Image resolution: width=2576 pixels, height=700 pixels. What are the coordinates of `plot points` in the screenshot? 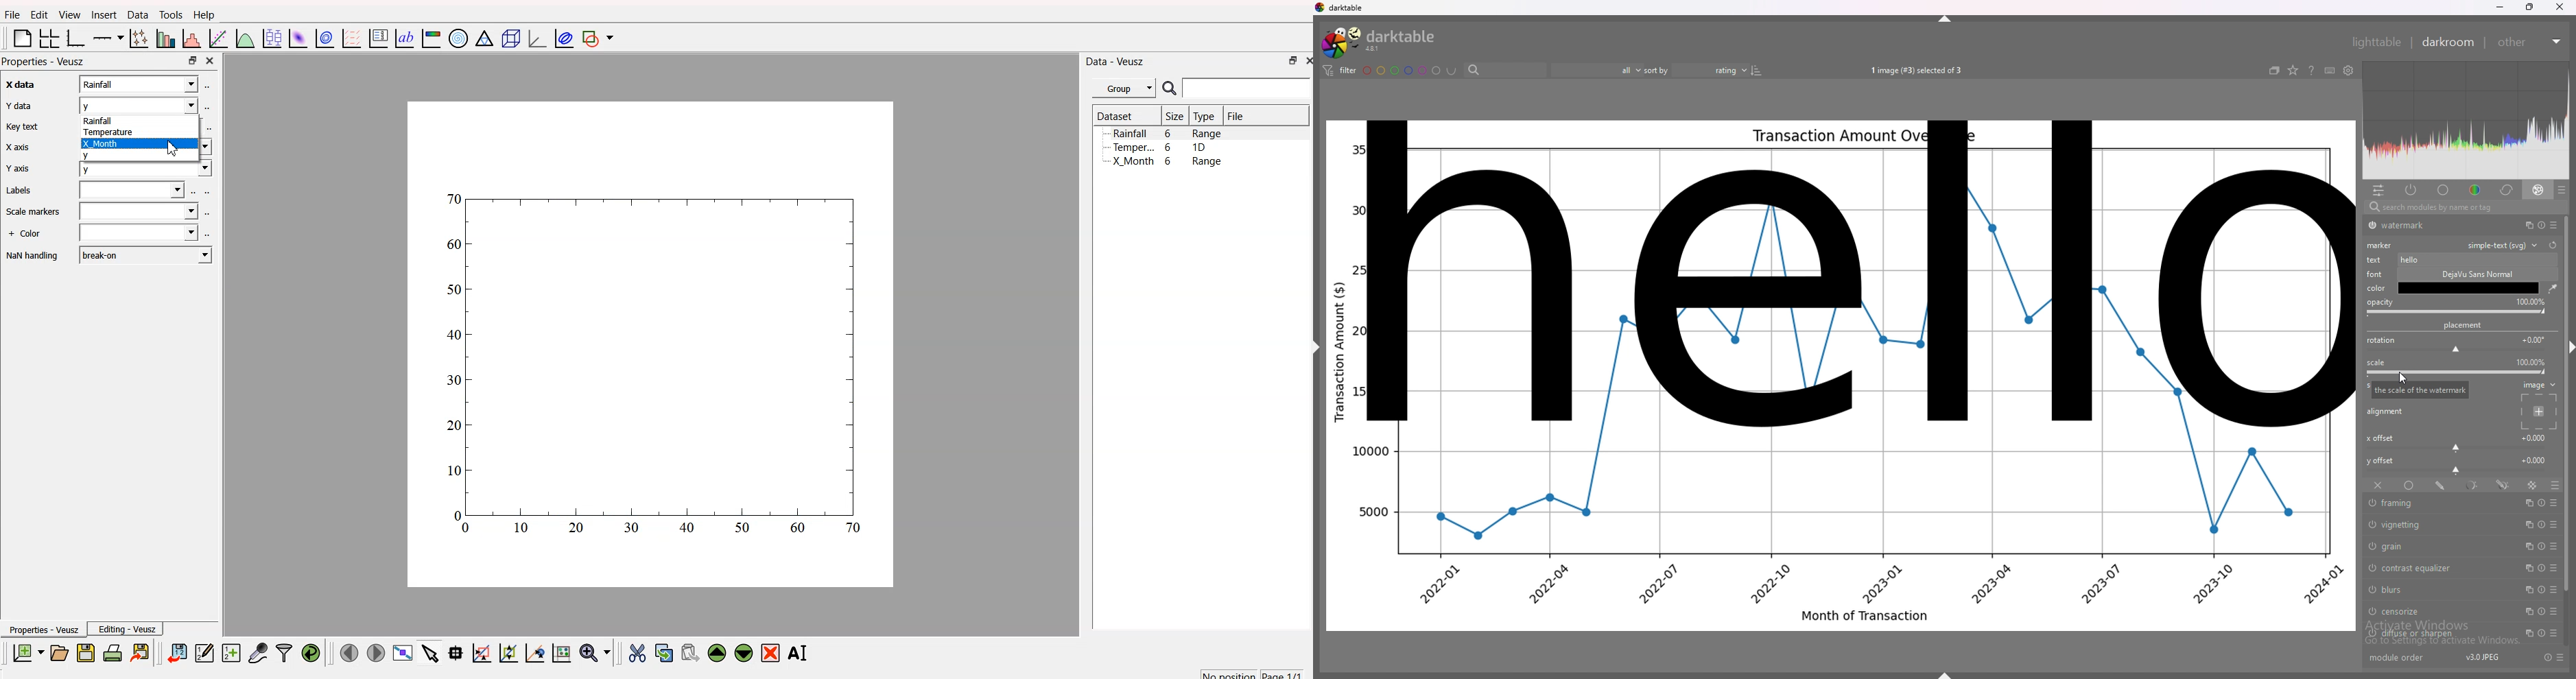 It's located at (137, 38).